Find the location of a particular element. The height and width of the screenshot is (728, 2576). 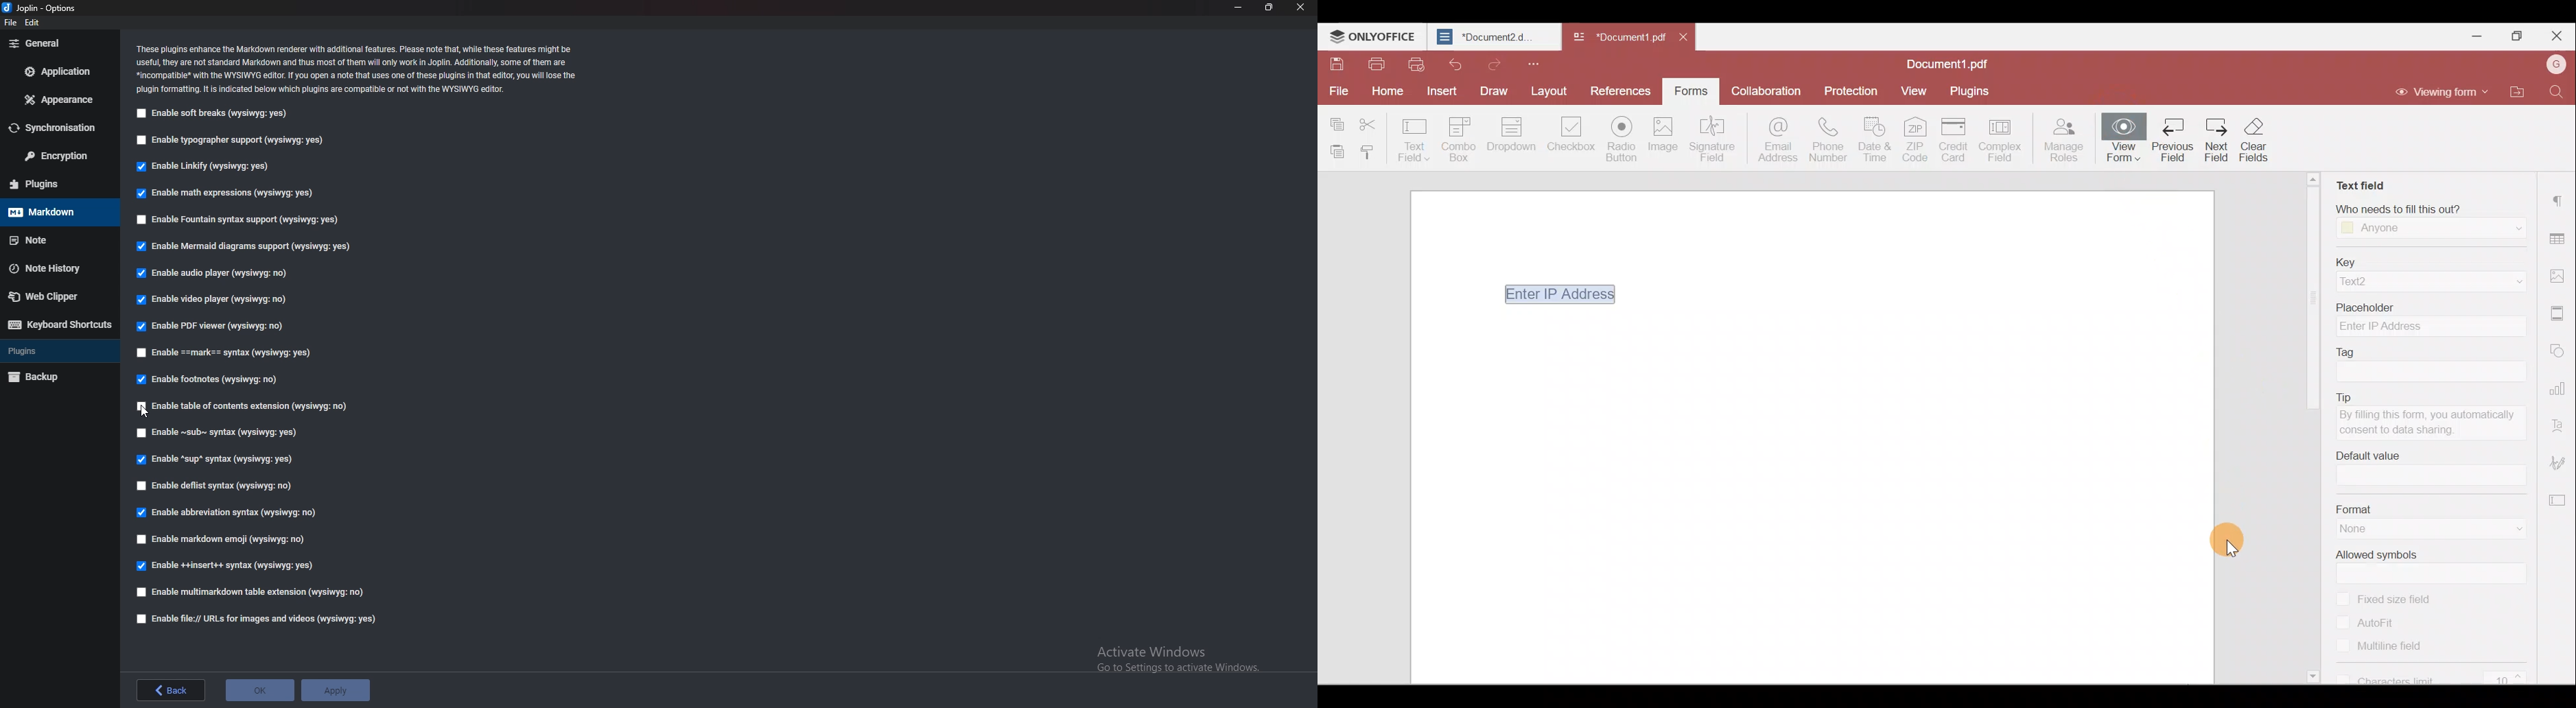

Enable audio player is located at coordinates (220, 275).